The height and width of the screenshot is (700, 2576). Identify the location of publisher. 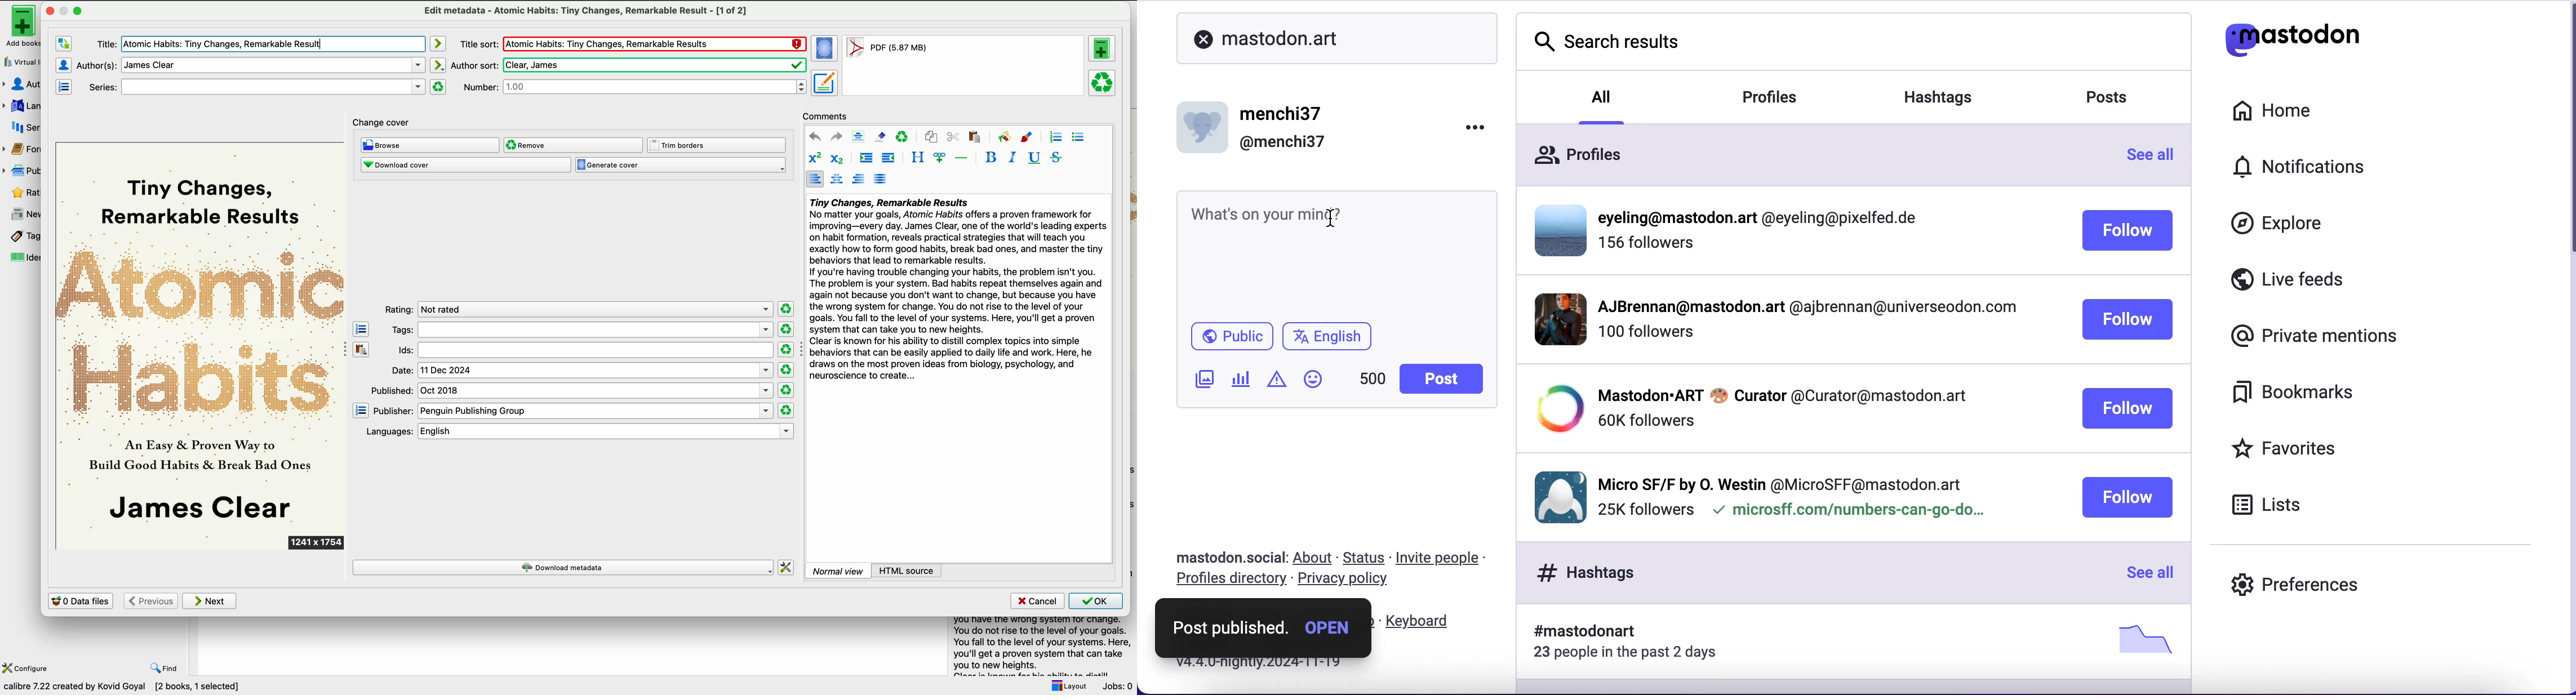
(23, 170).